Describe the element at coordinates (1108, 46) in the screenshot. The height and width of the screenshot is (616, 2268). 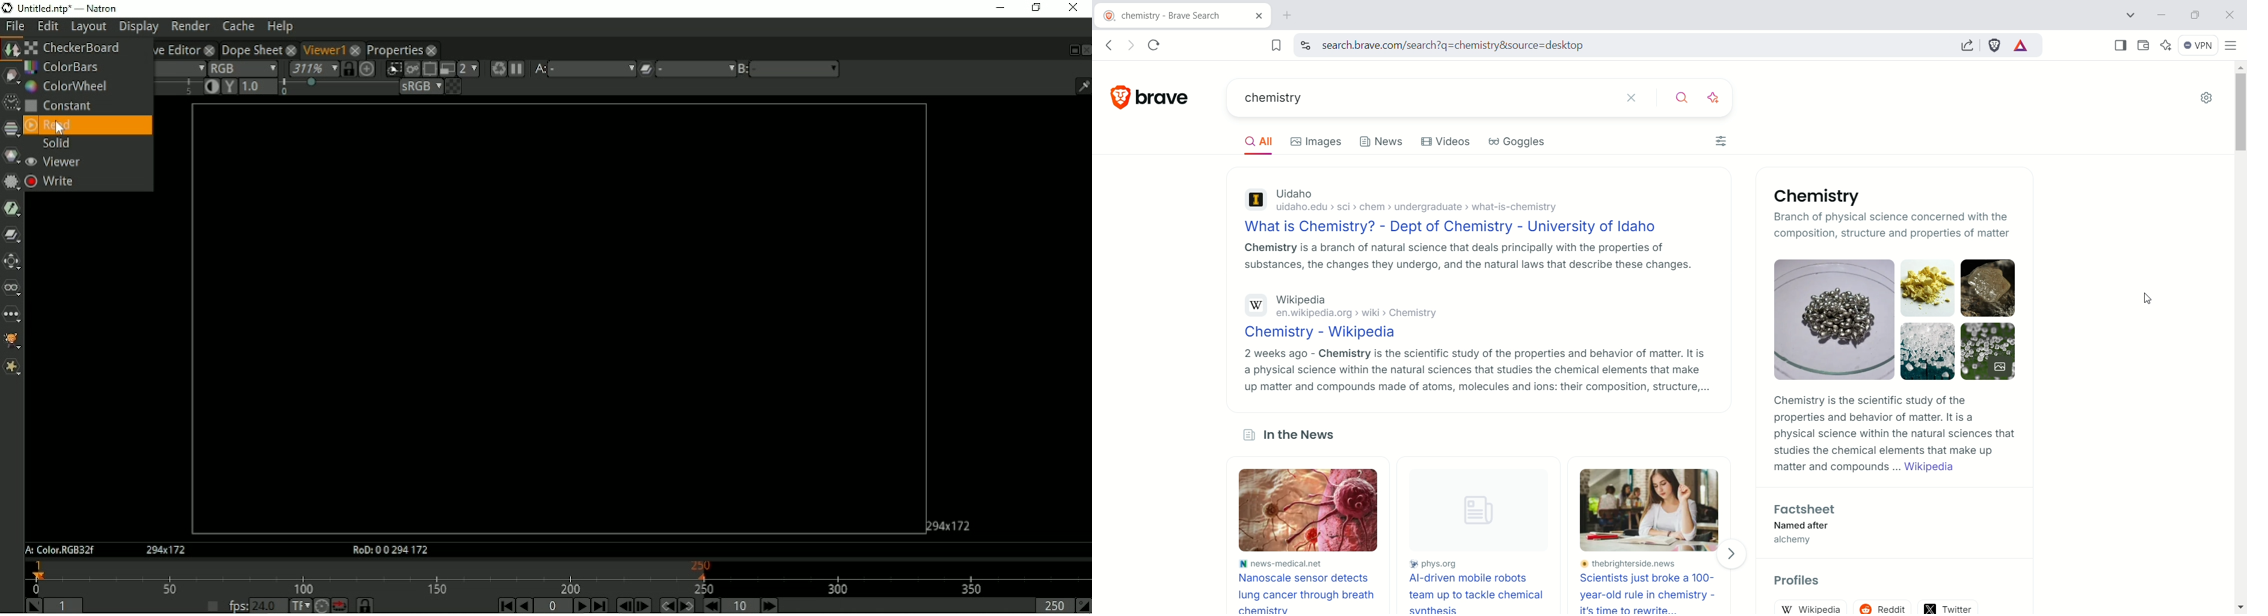
I see `go back` at that location.